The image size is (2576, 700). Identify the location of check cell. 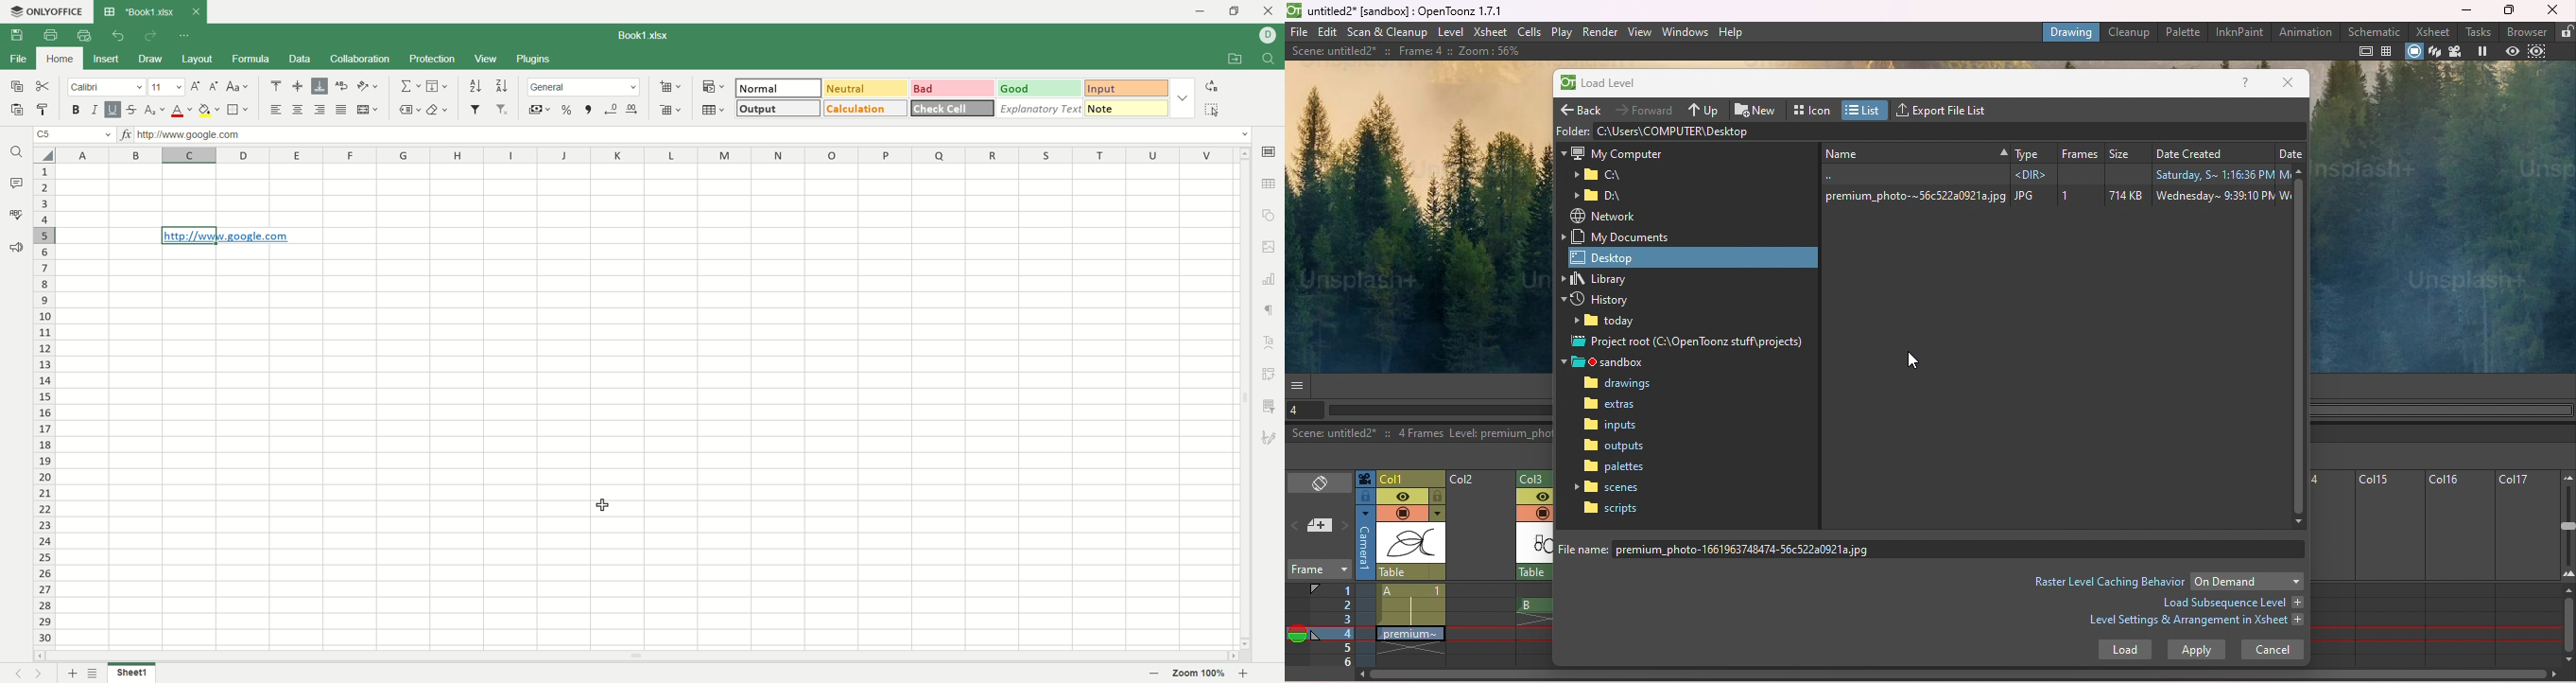
(954, 108).